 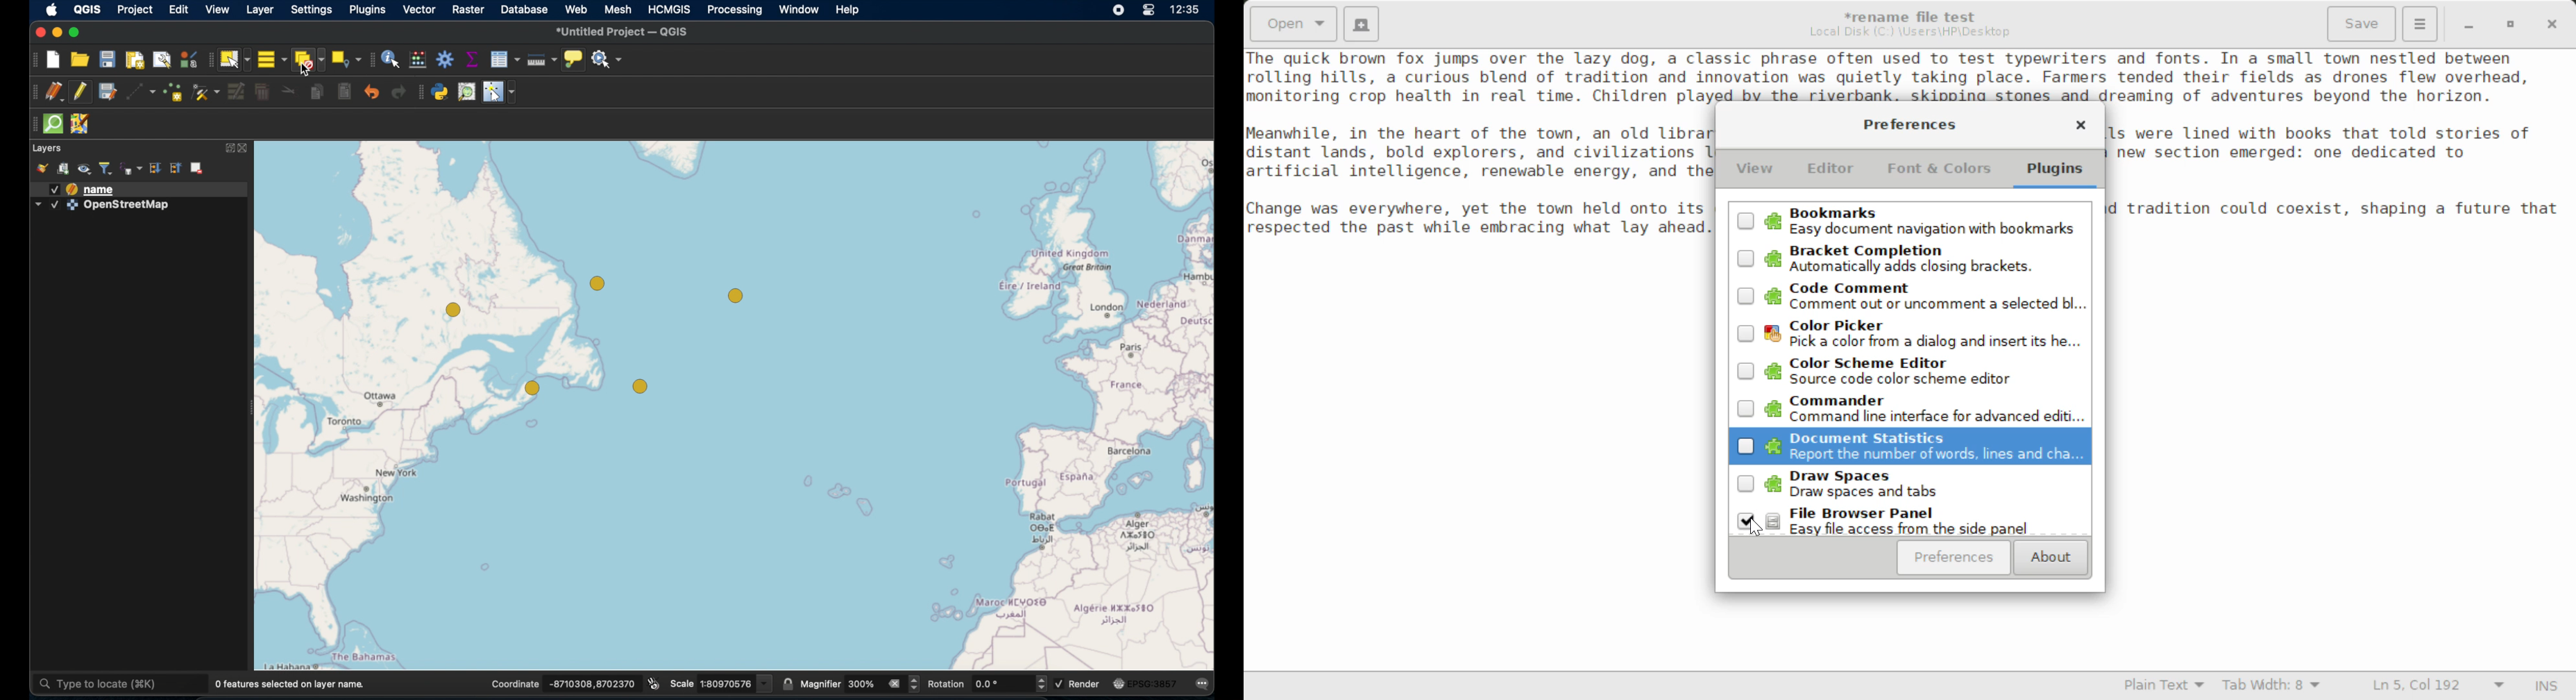 I want to click on Restore Down, so click(x=2467, y=24).